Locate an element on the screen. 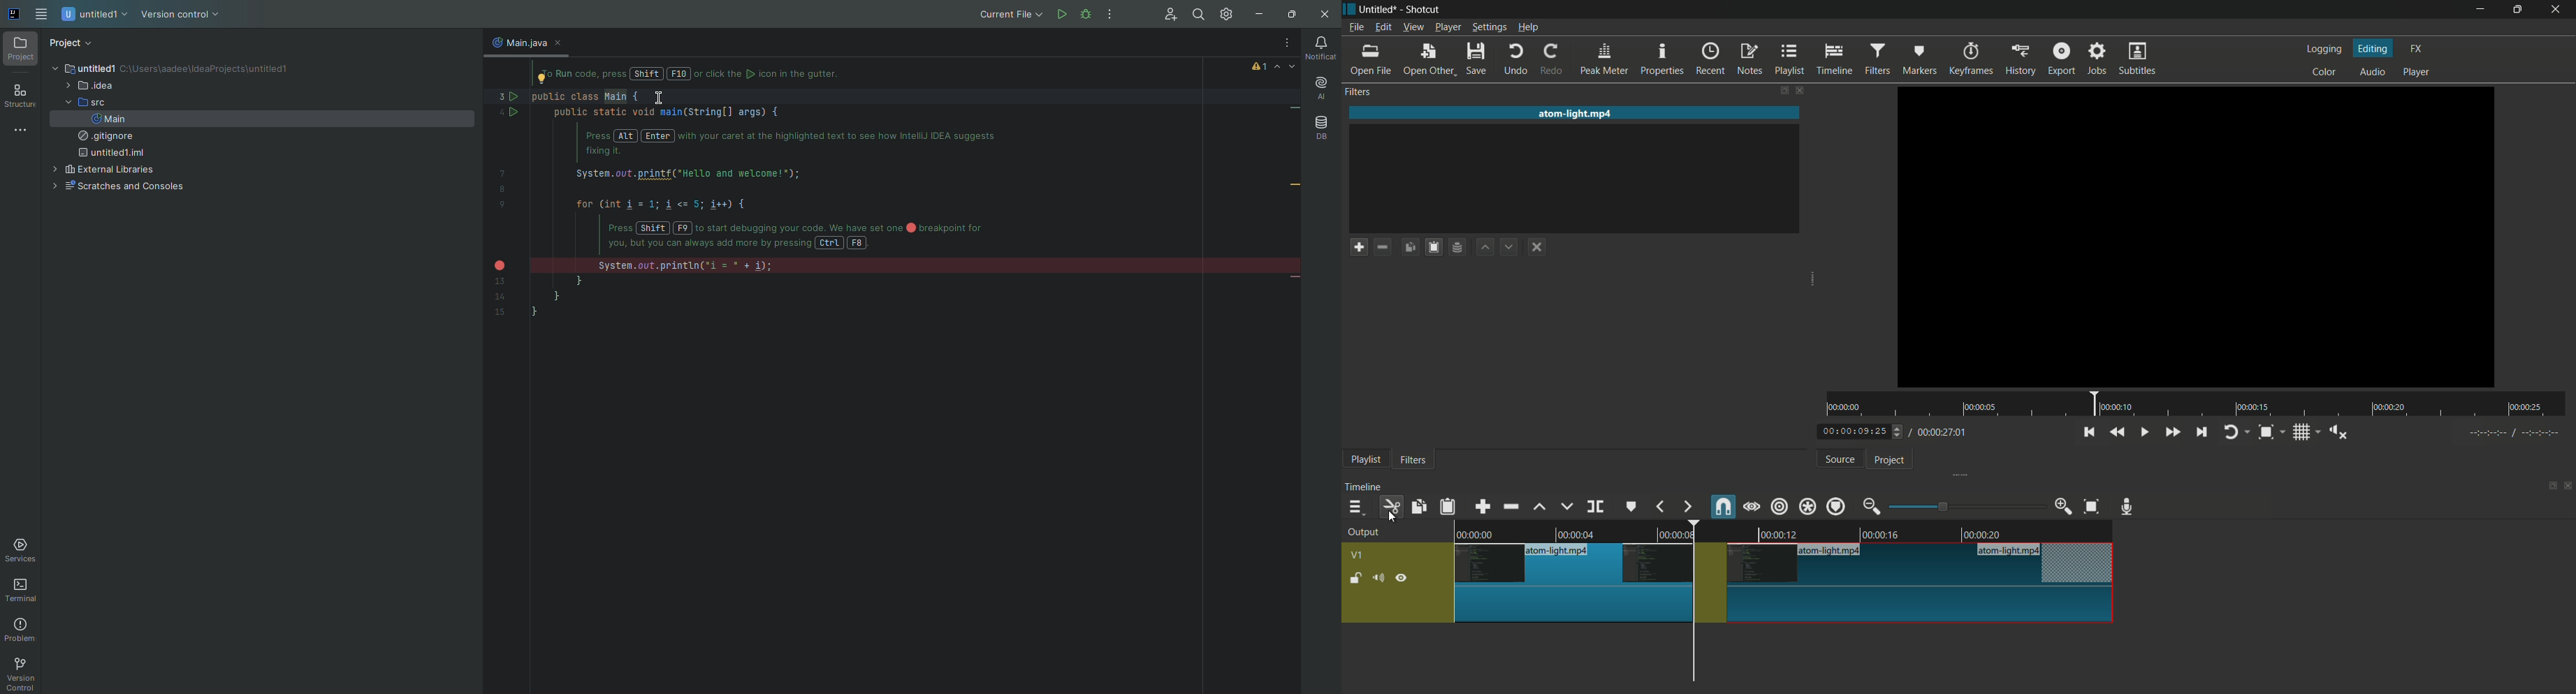 The image size is (2576, 700). Restore is located at coordinates (1289, 14).